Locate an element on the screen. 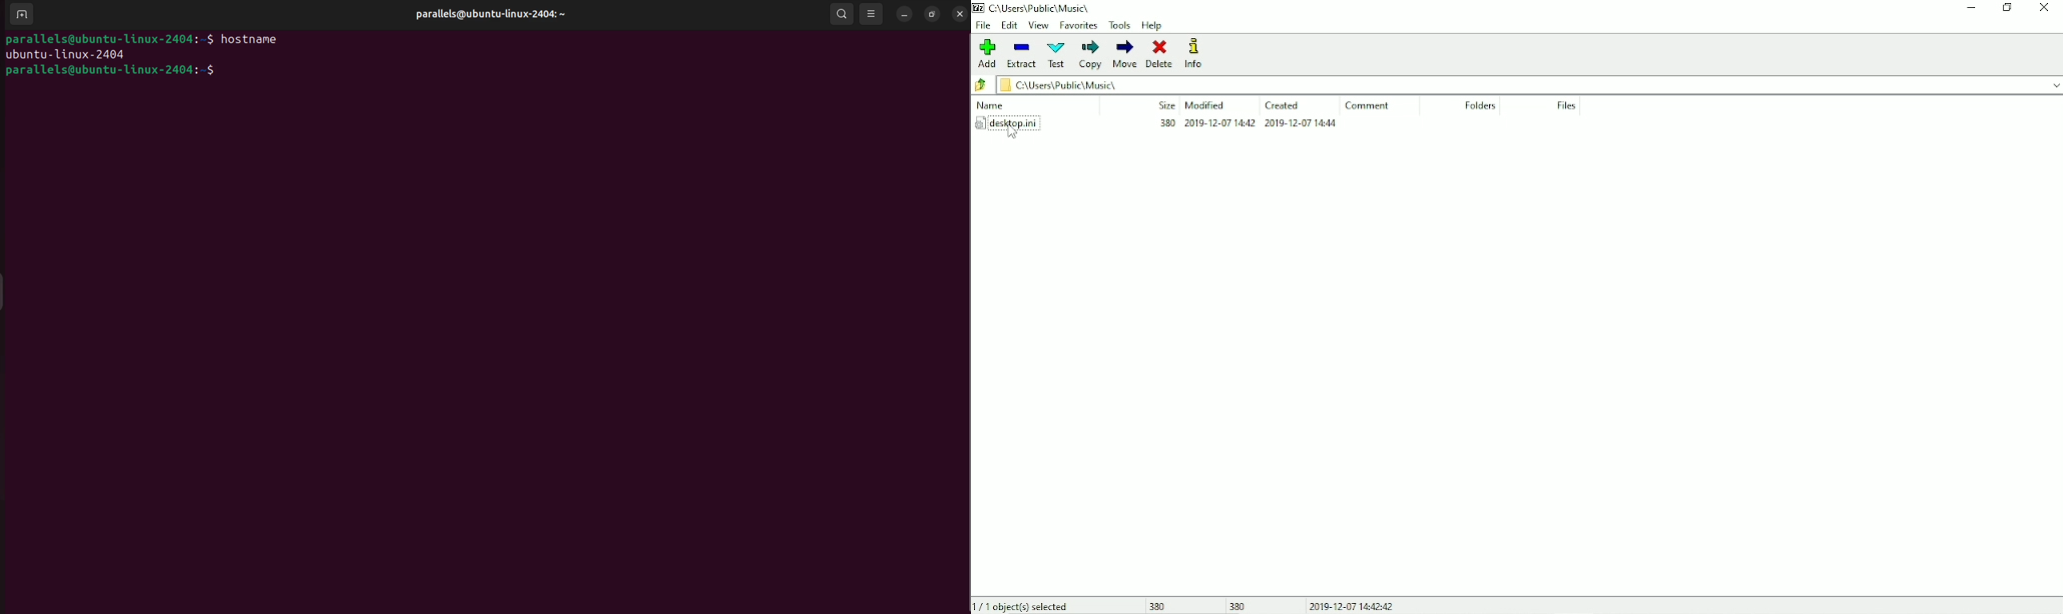 Image resolution: width=2072 pixels, height=616 pixels. Date and Time is located at coordinates (1351, 604).